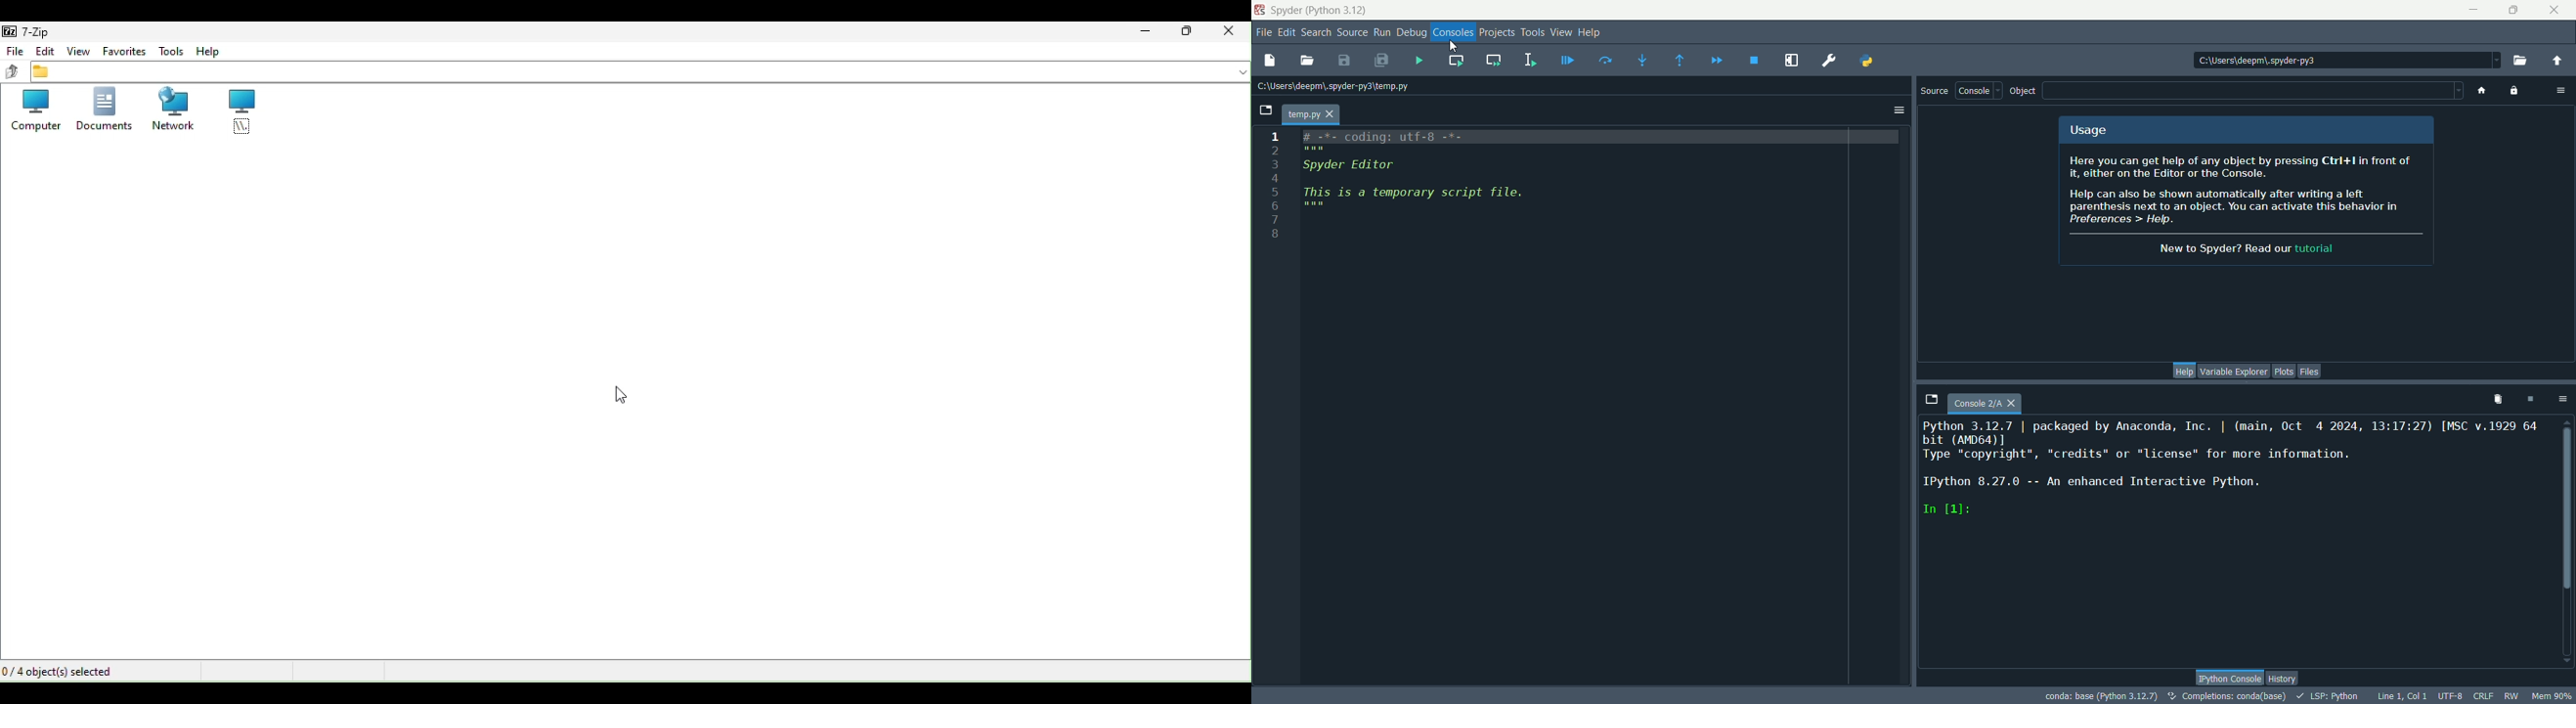  What do you see at coordinates (1563, 33) in the screenshot?
I see `view` at bounding box center [1563, 33].